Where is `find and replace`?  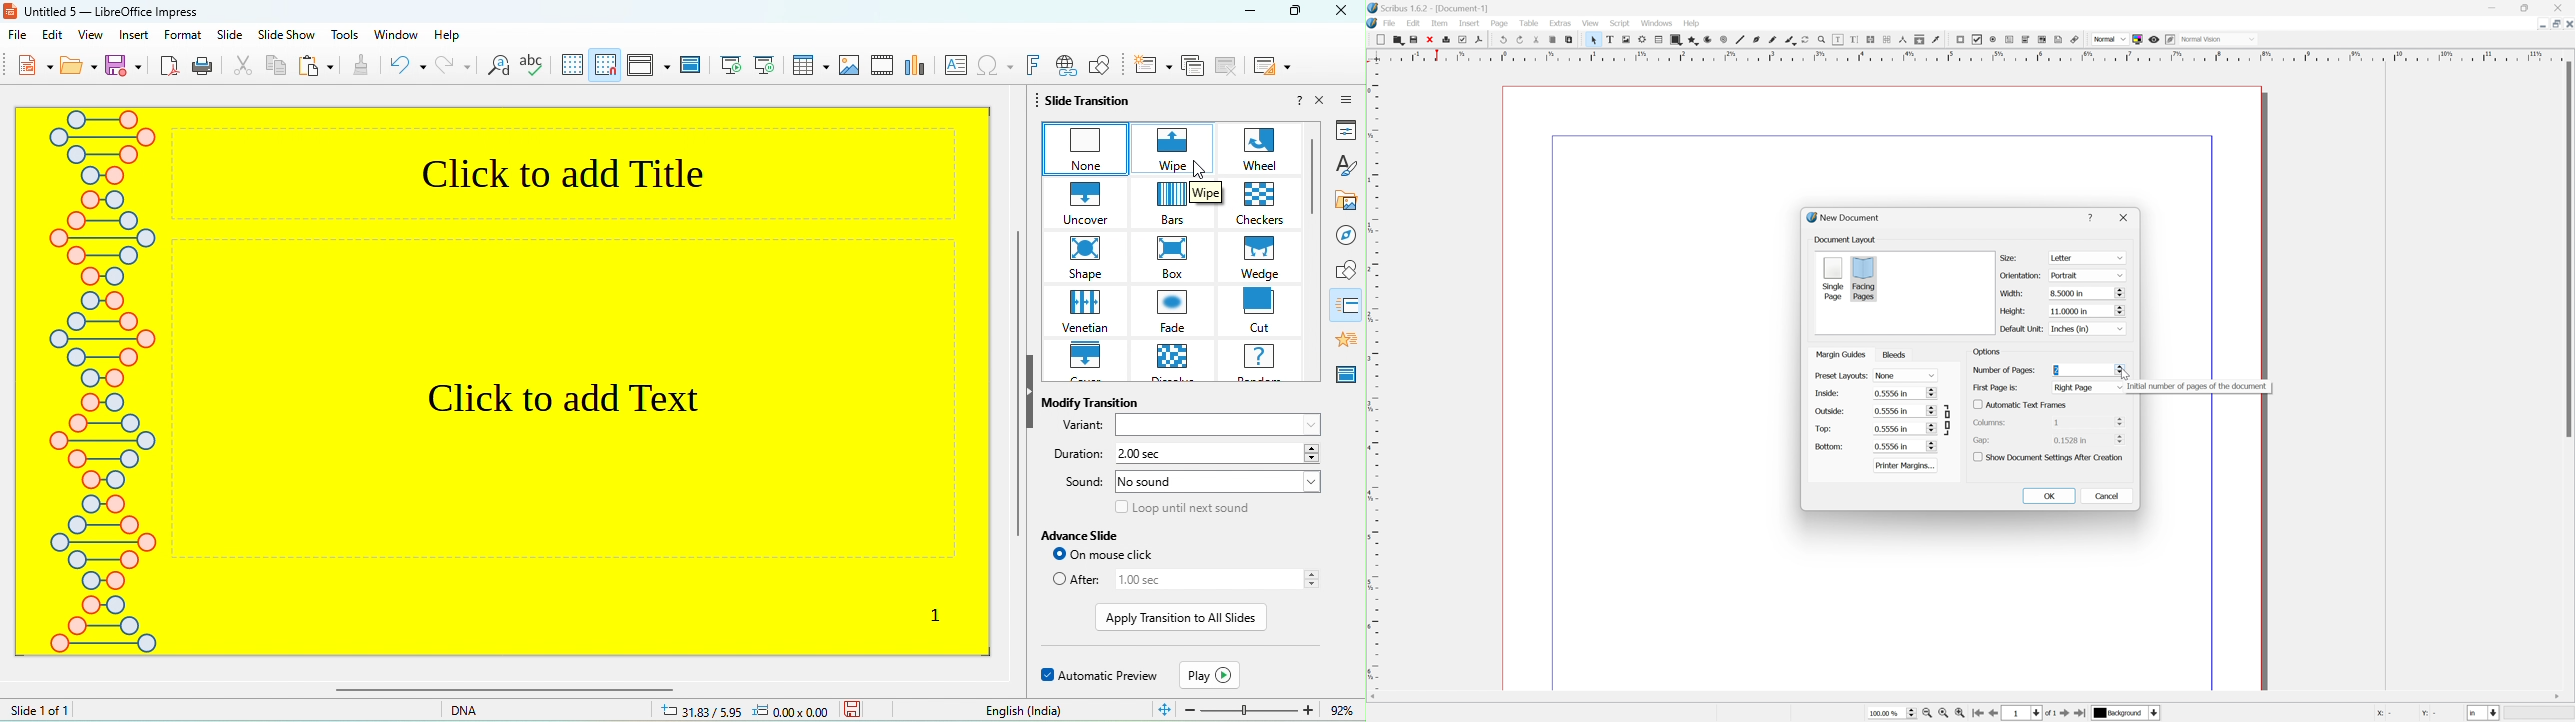
find and replace is located at coordinates (496, 66).